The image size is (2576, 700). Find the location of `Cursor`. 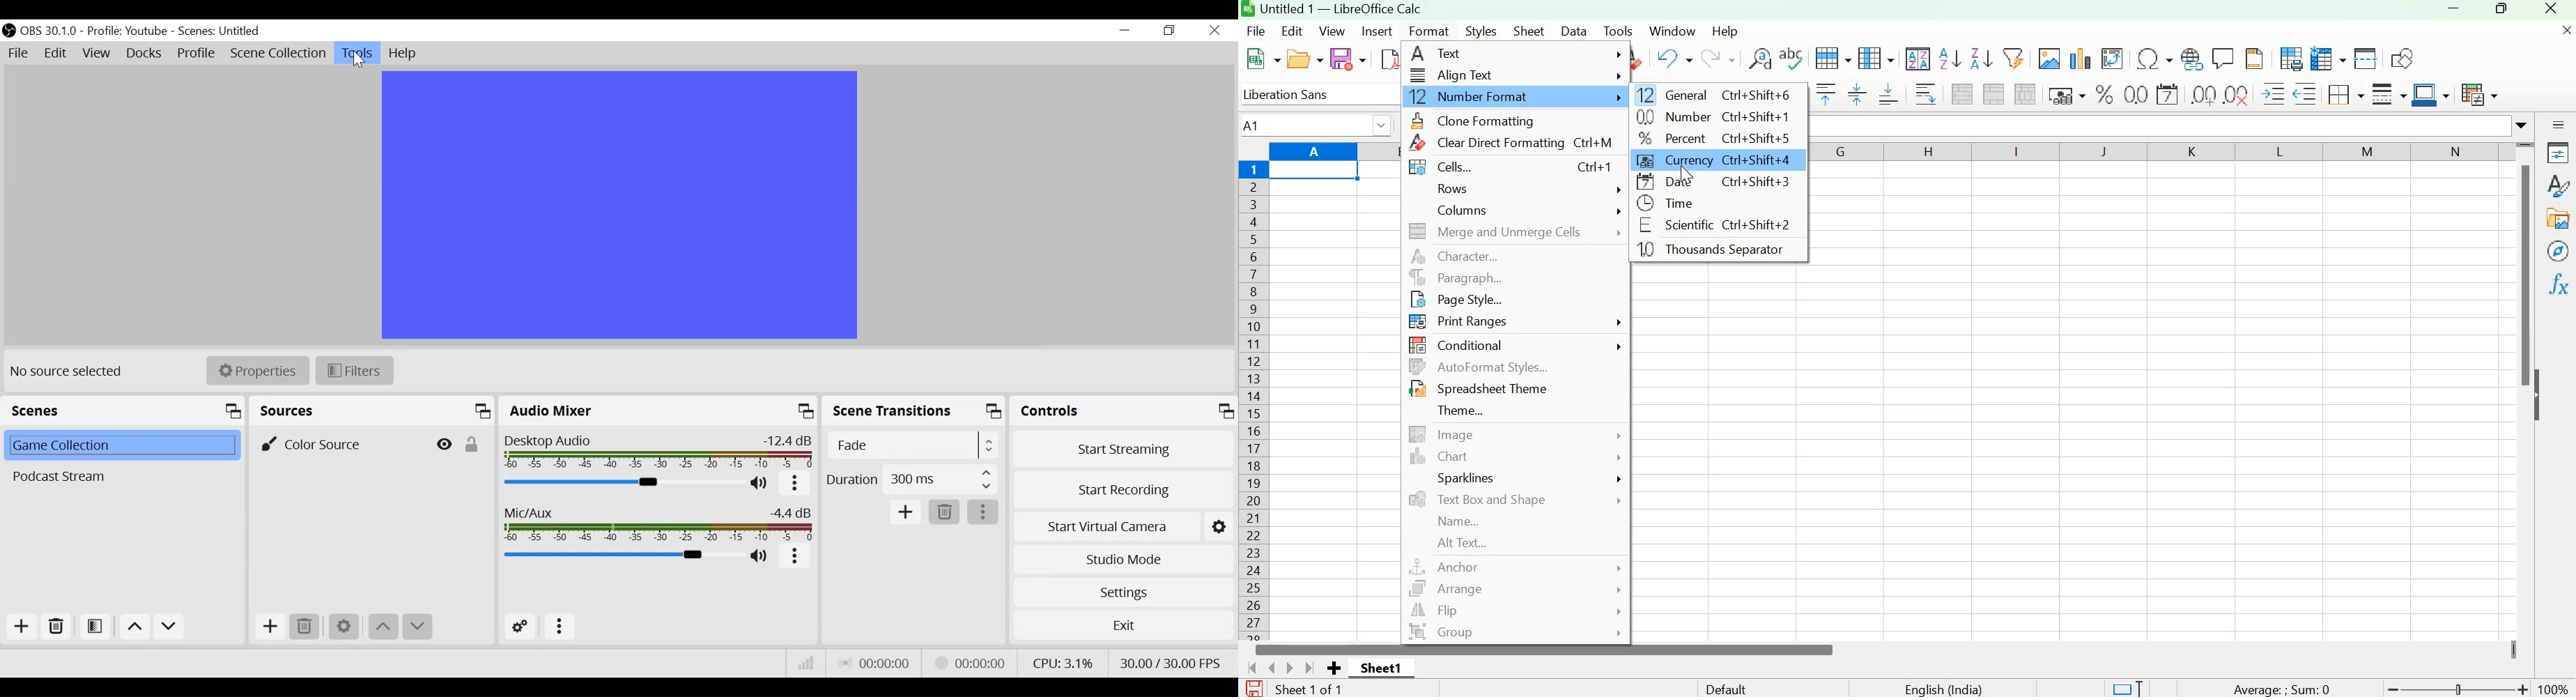

Cursor is located at coordinates (1688, 176).